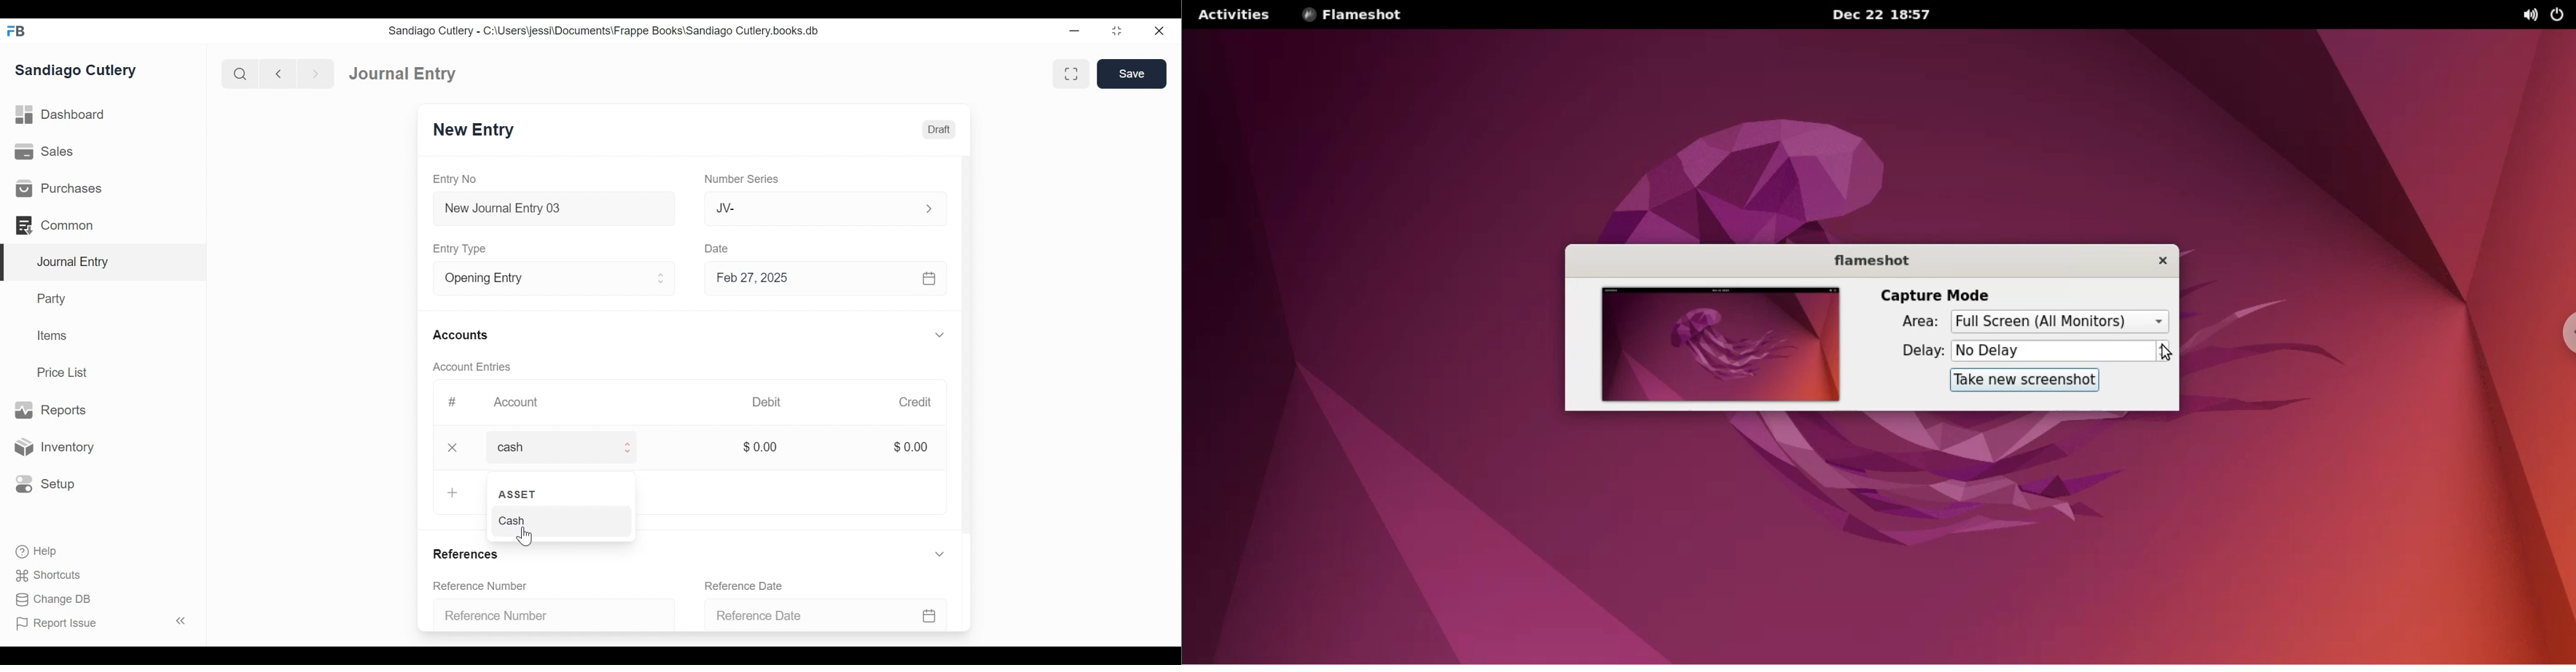 Image resolution: width=2576 pixels, height=672 pixels. I want to click on Shortcuts, so click(50, 577).